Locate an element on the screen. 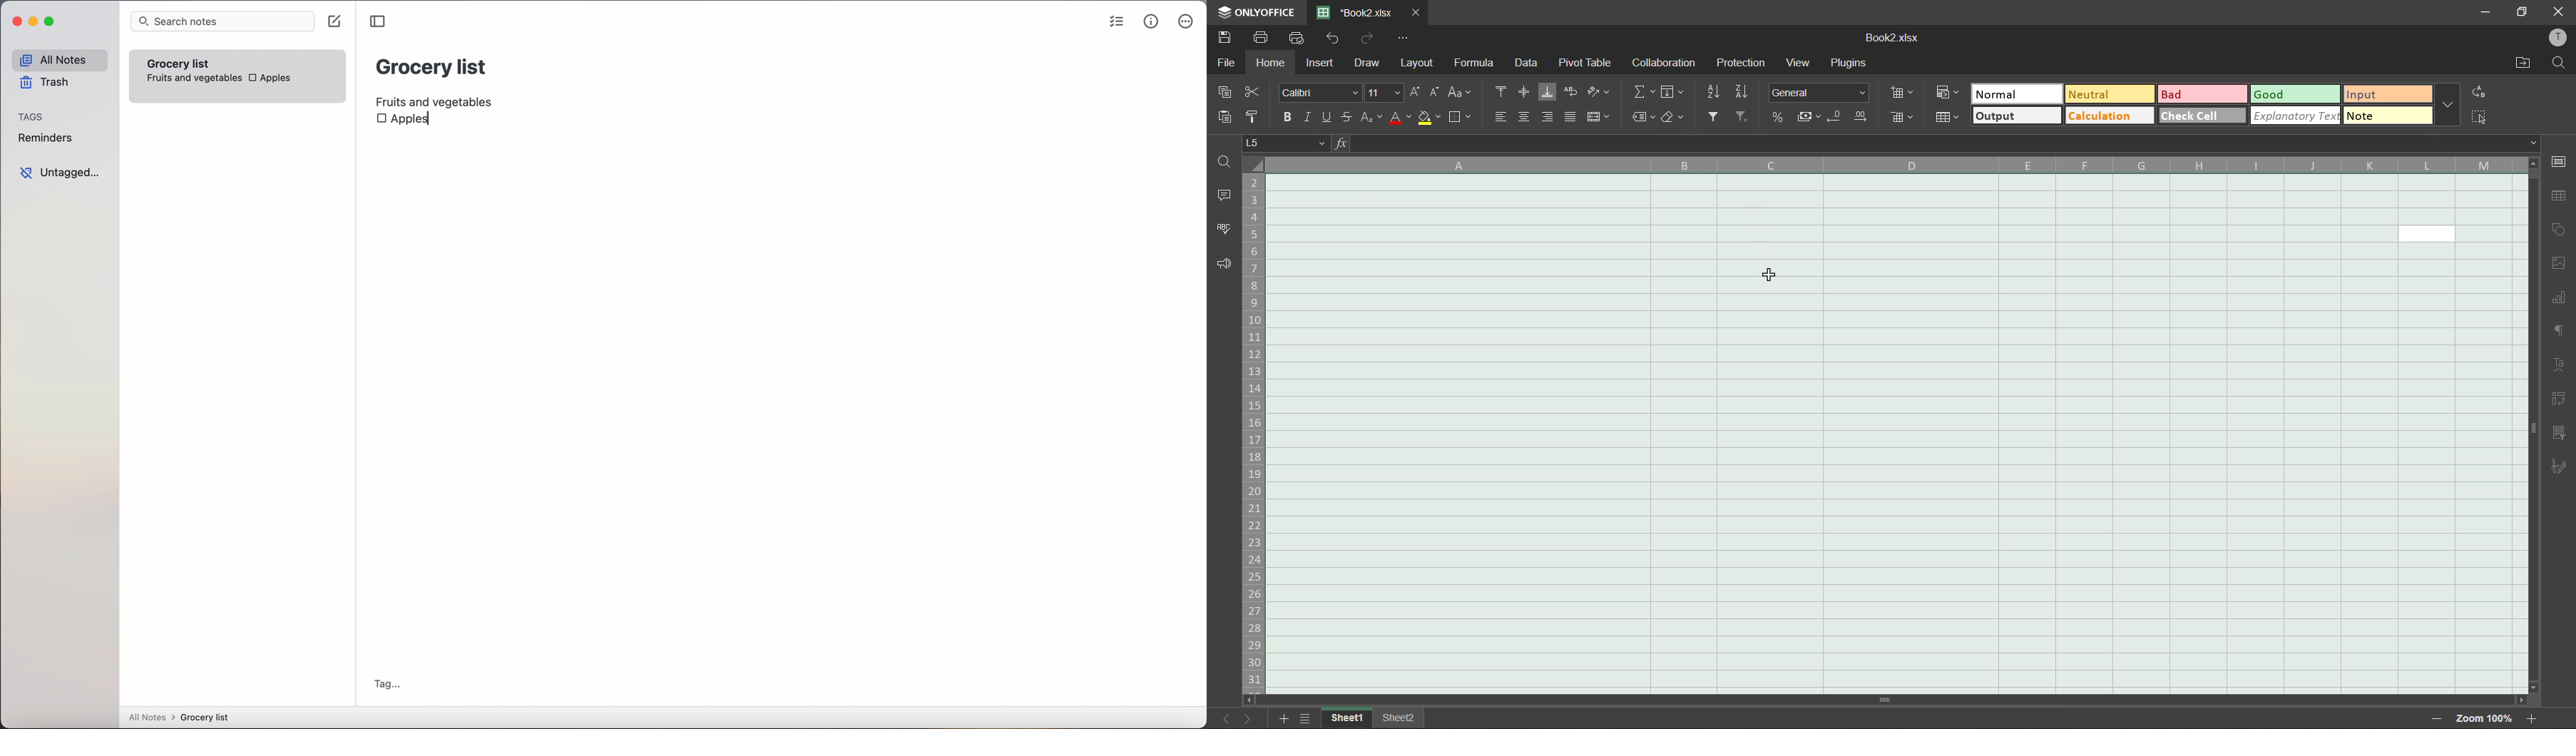 Image resolution: width=2576 pixels, height=756 pixels. close Simplenote is located at coordinates (17, 22).